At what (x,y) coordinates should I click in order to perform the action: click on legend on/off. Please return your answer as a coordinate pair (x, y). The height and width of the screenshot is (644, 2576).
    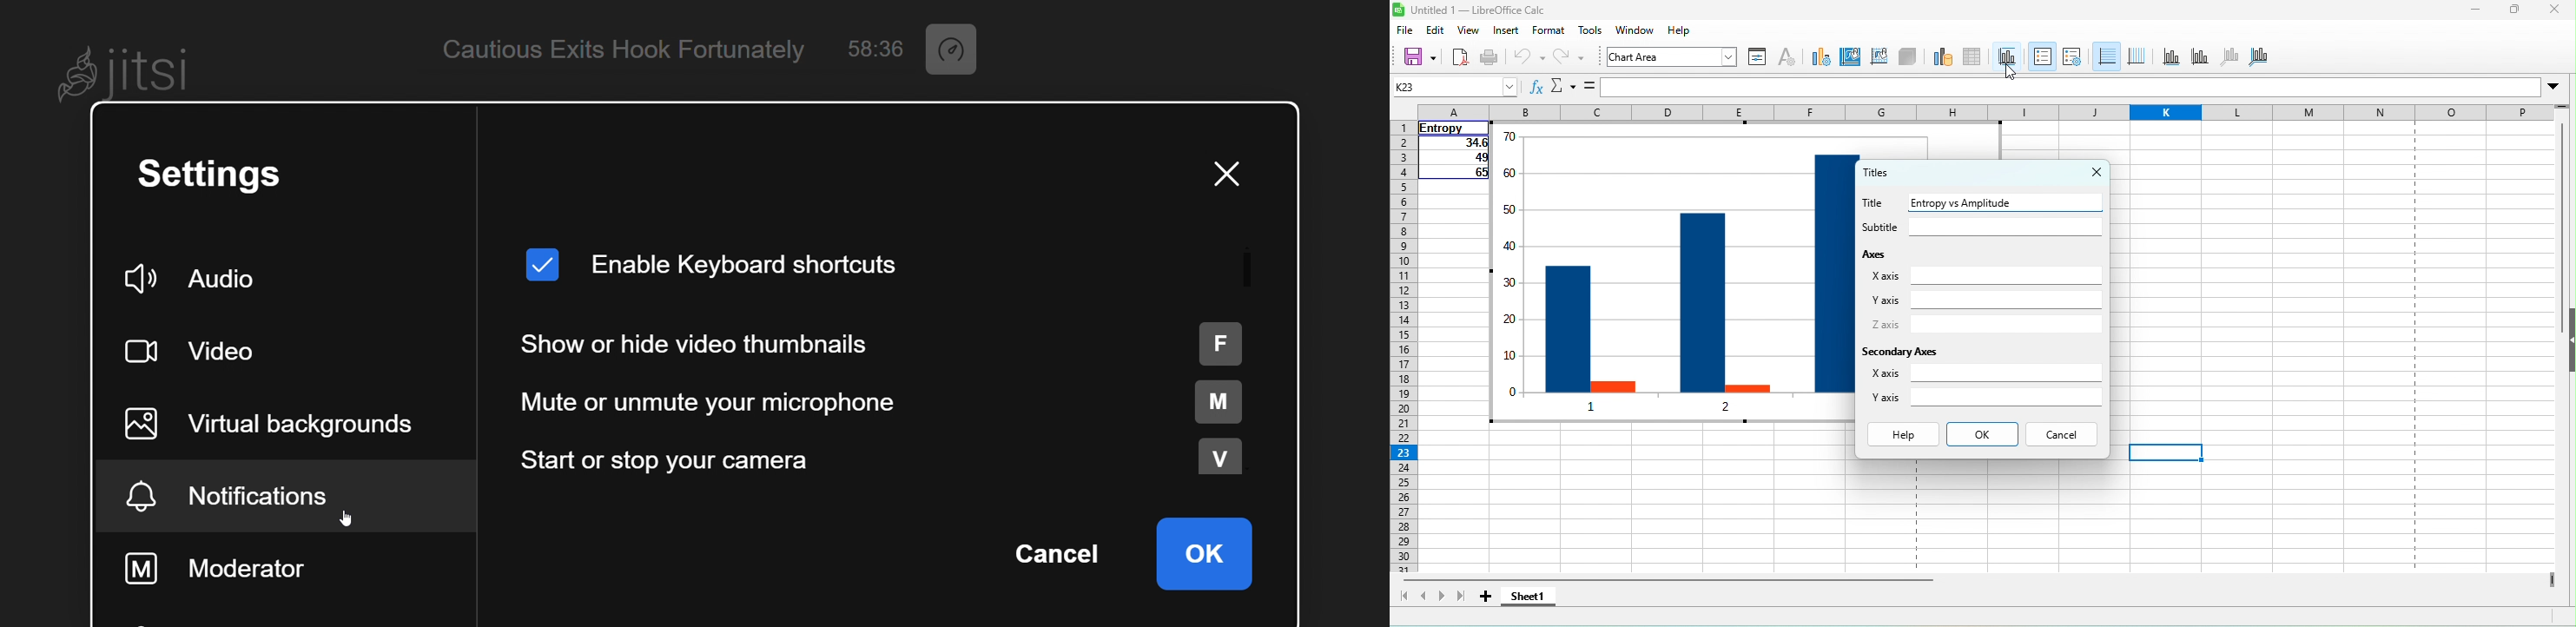
    Looking at the image, I should click on (2042, 58).